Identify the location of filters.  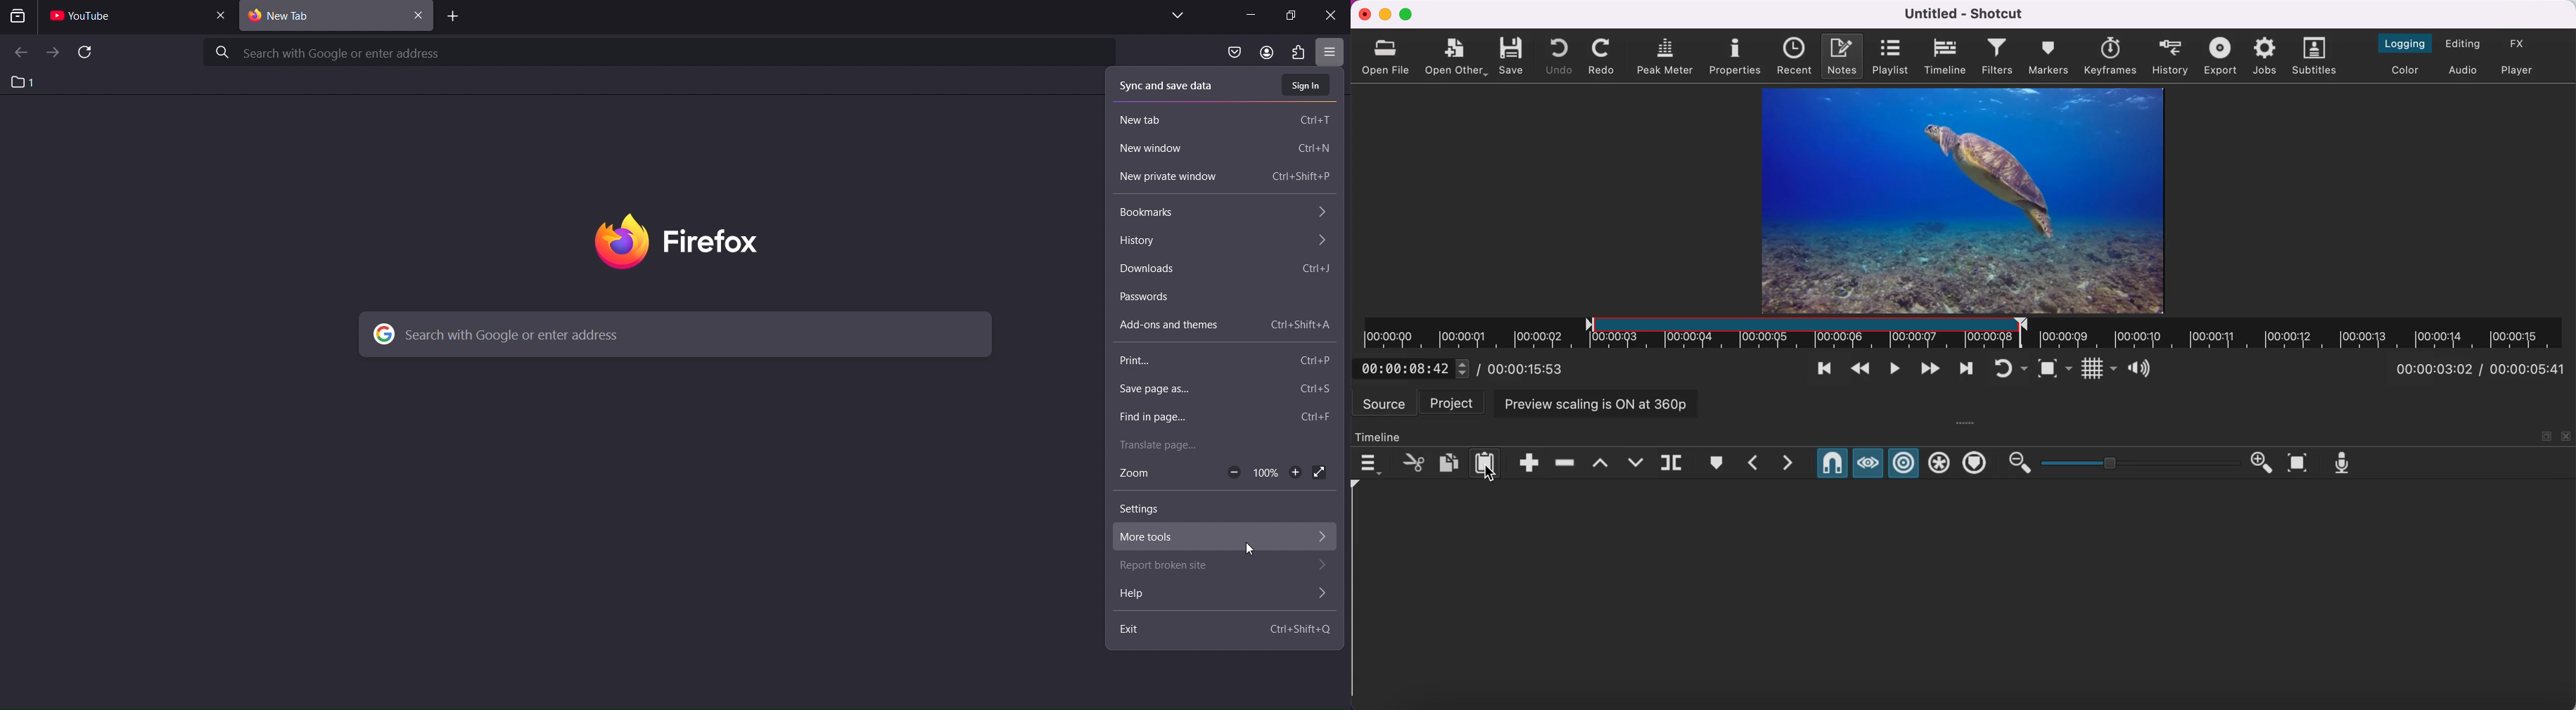
(1998, 57).